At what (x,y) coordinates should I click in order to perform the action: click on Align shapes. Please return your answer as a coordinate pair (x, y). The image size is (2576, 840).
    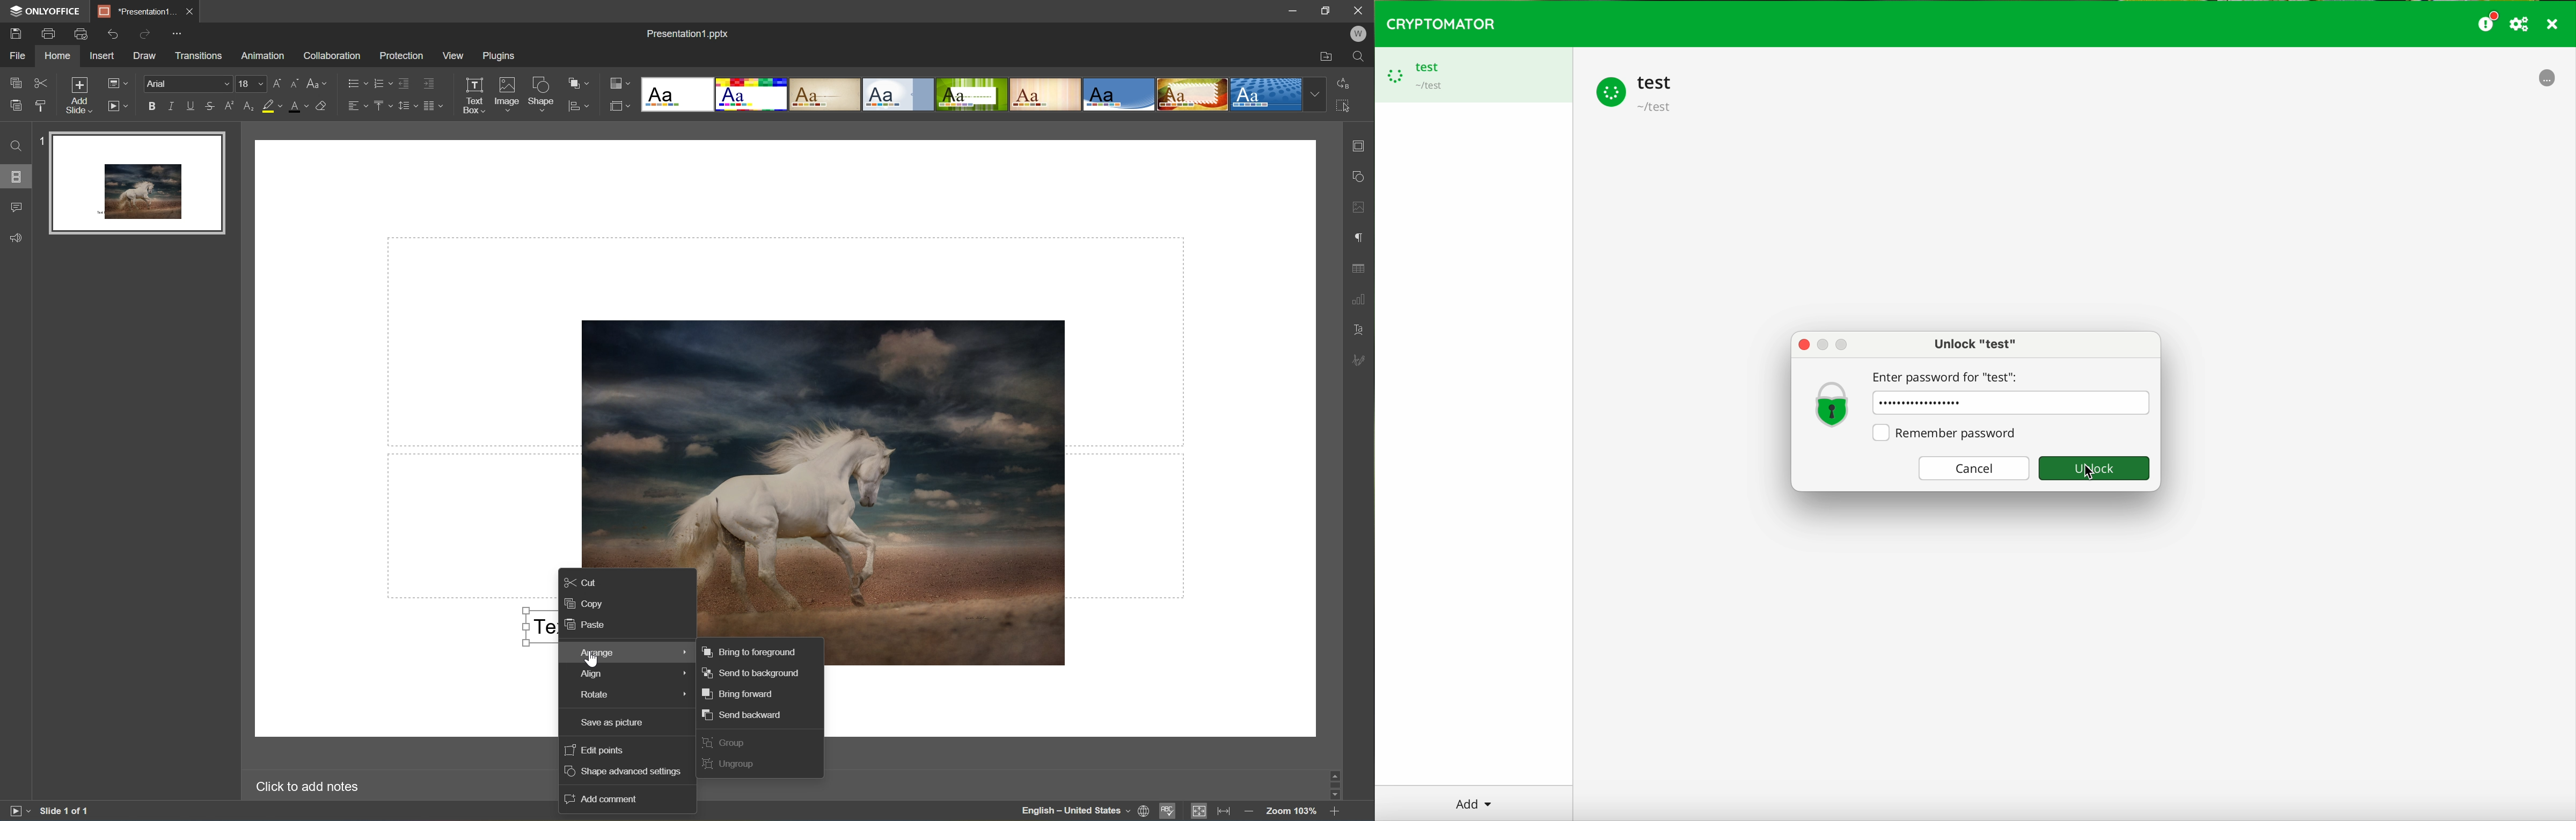
    Looking at the image, I should click on (577, 107).